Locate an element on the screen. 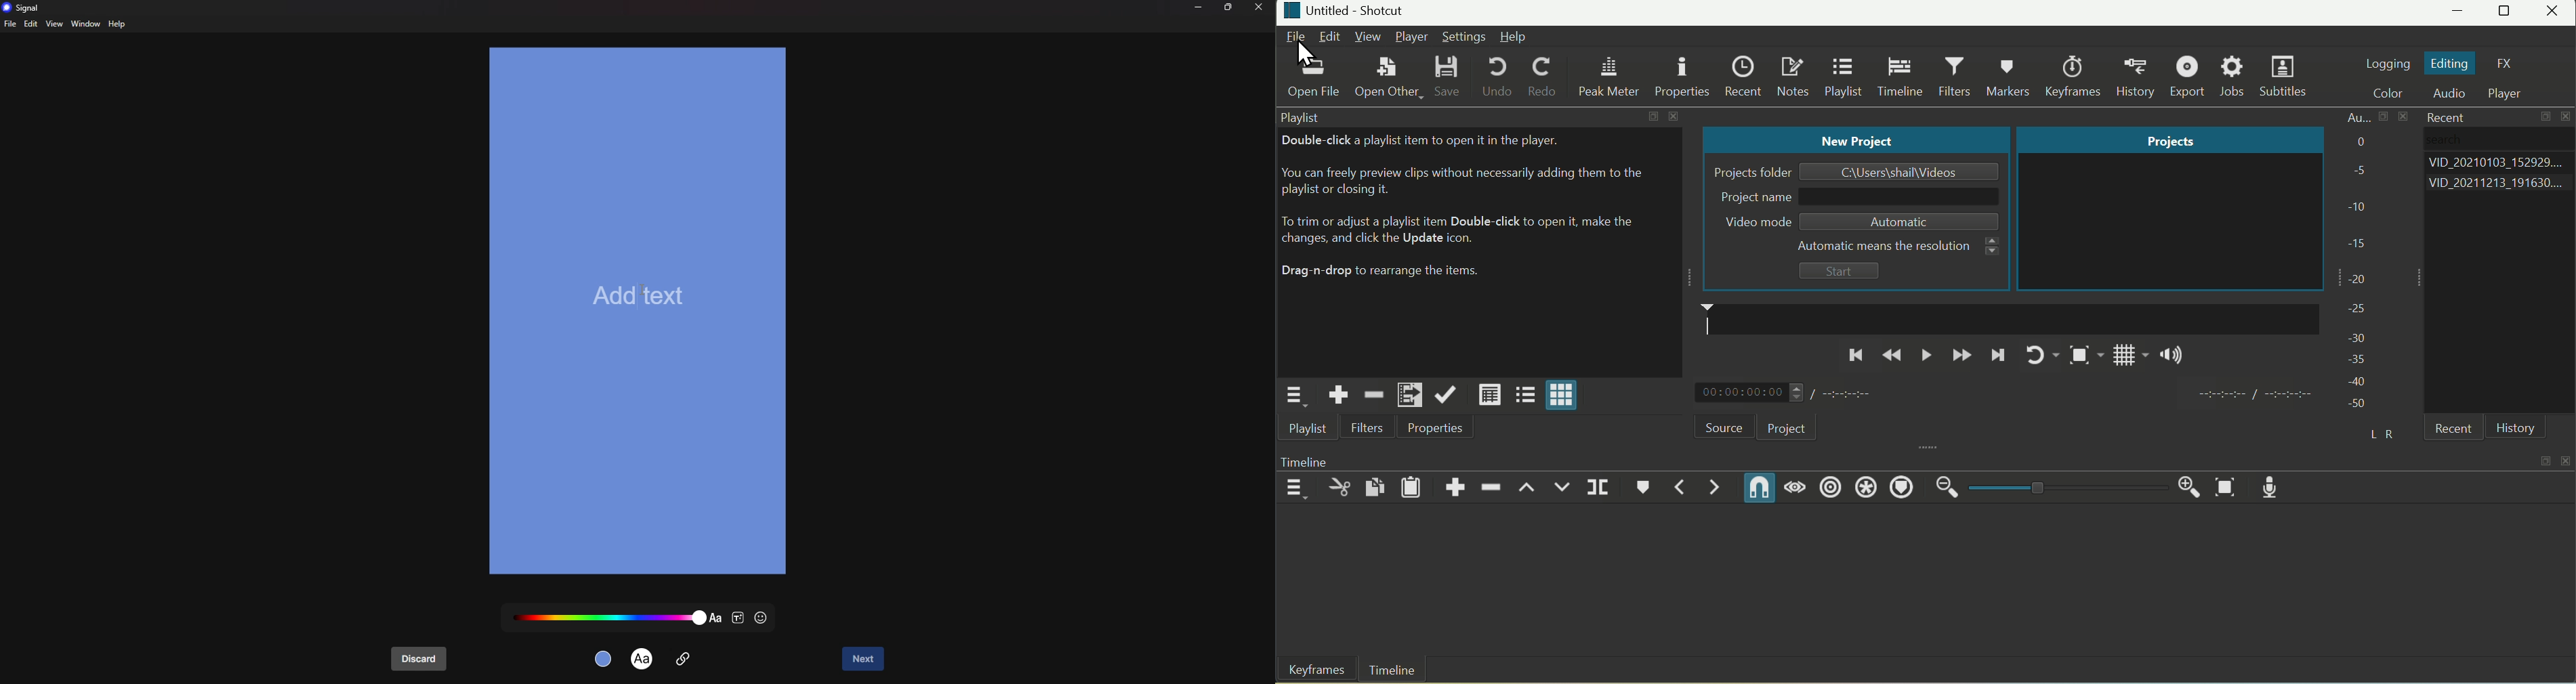 This screenshot has height=700, width=2576. Ripple Markers is located at coordinates (1906, 488).